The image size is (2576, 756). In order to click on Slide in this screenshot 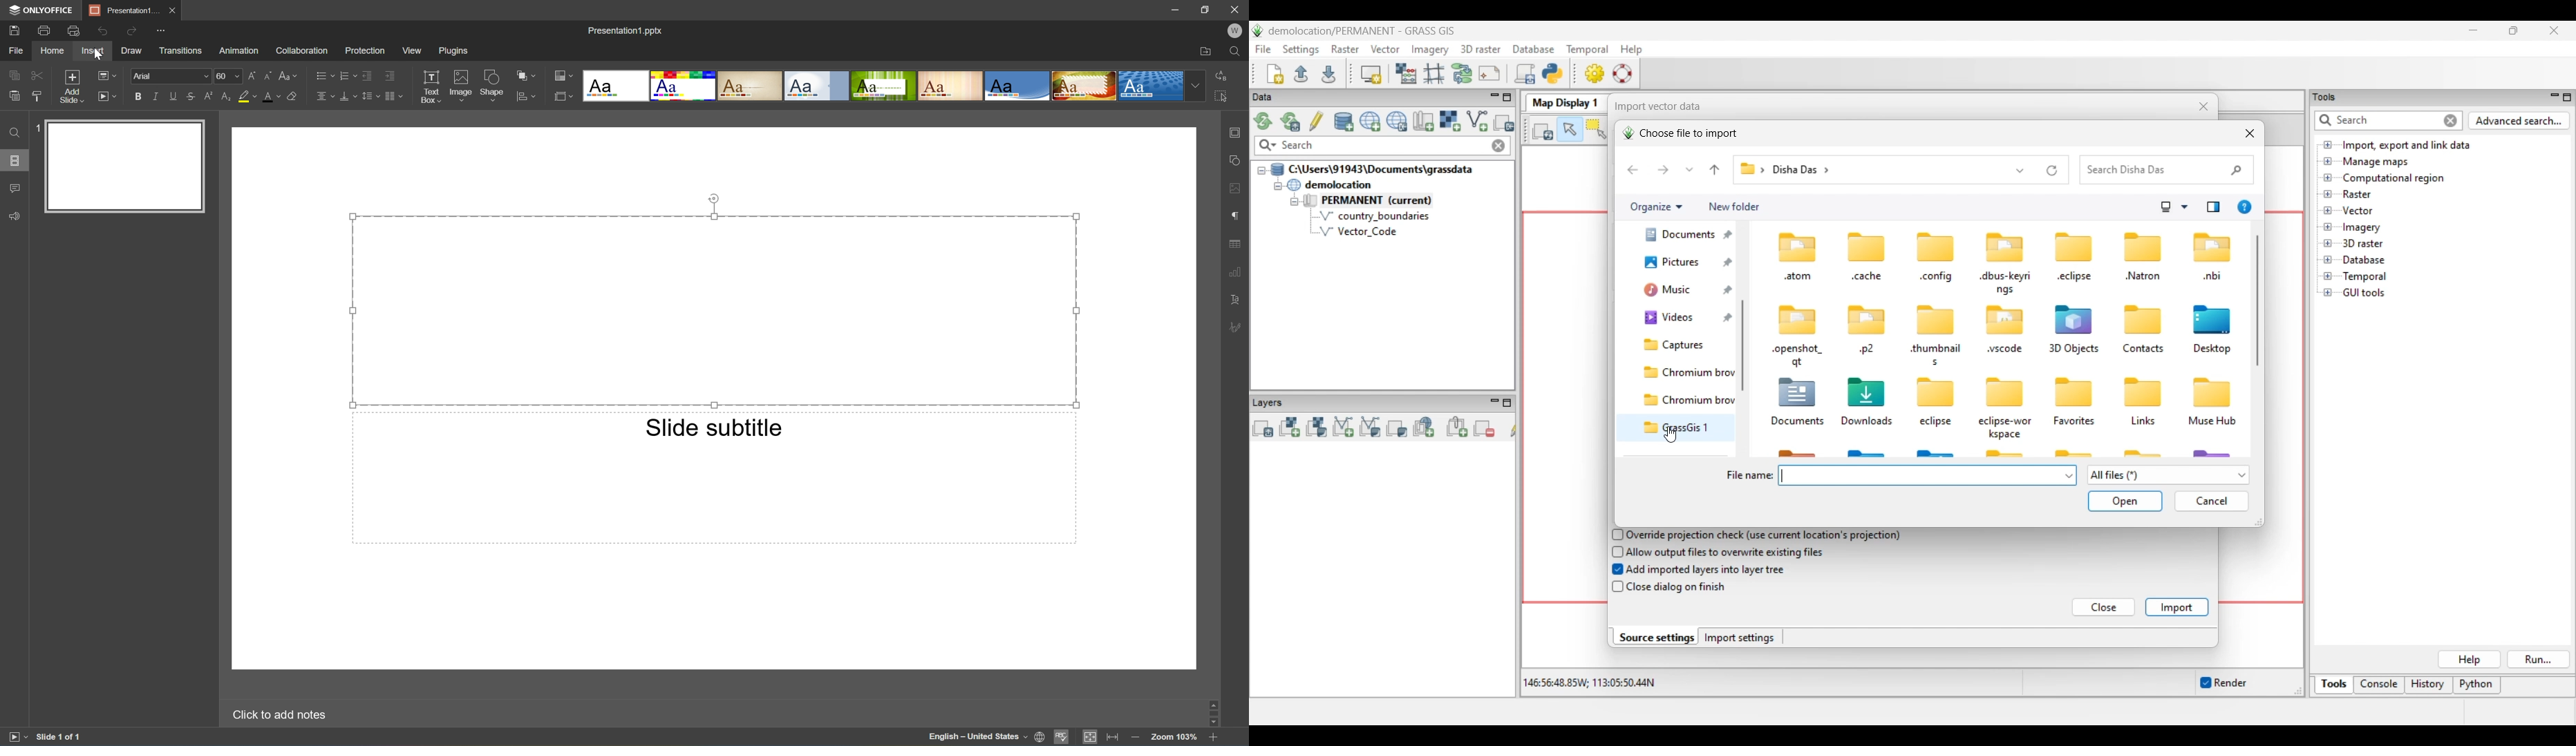, I will do `click(125, 166)`.